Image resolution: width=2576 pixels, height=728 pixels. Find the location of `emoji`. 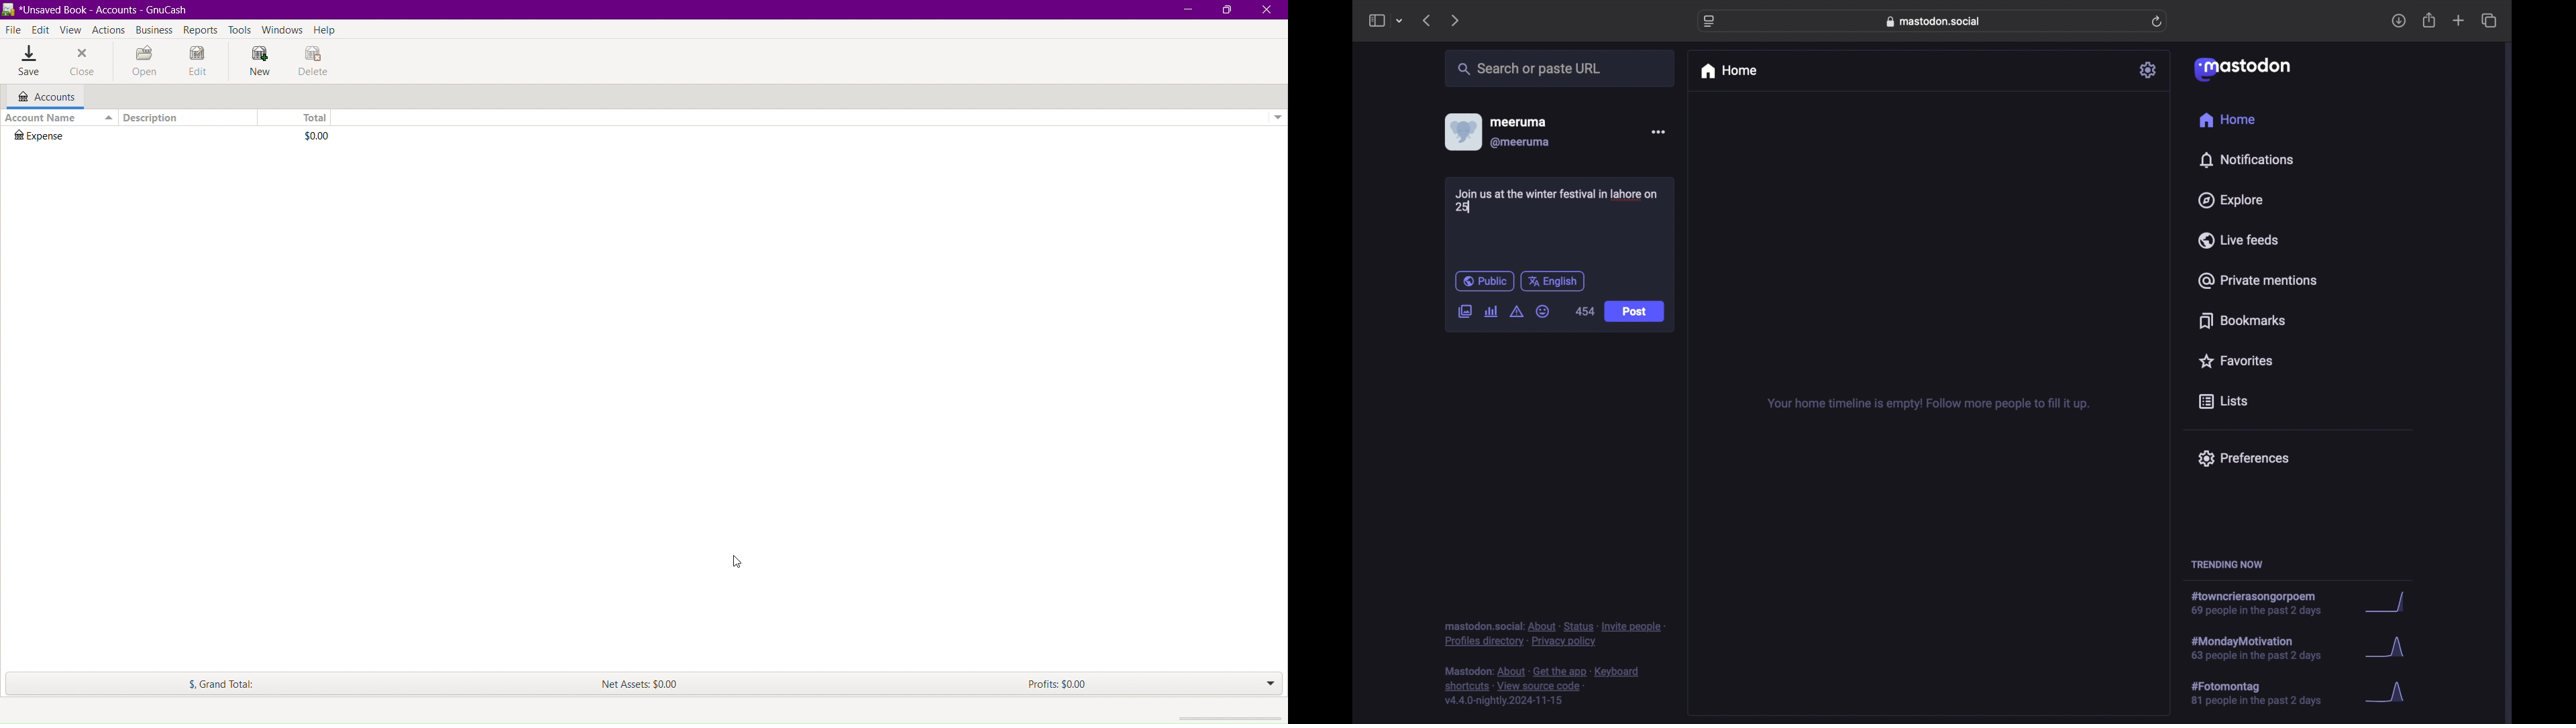

emoji is located at coordinates (1543, 312).